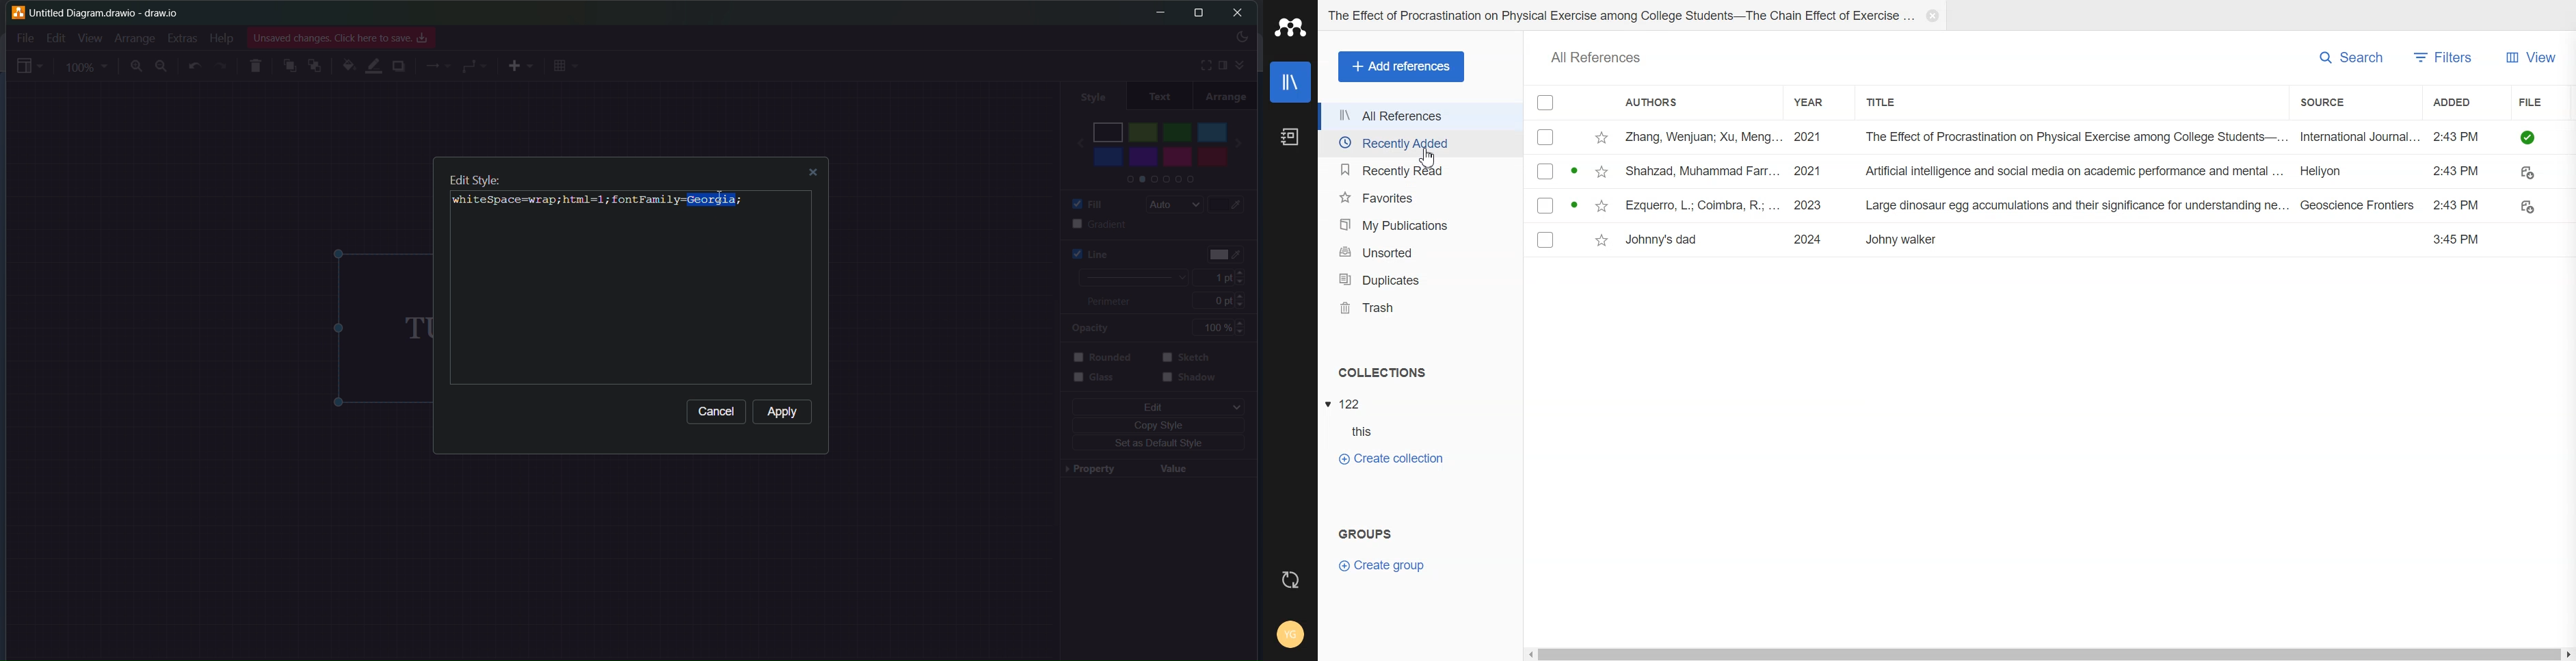 This screenshot has height=672, width=2576. I want to click on Logo, so click(1289, 27).